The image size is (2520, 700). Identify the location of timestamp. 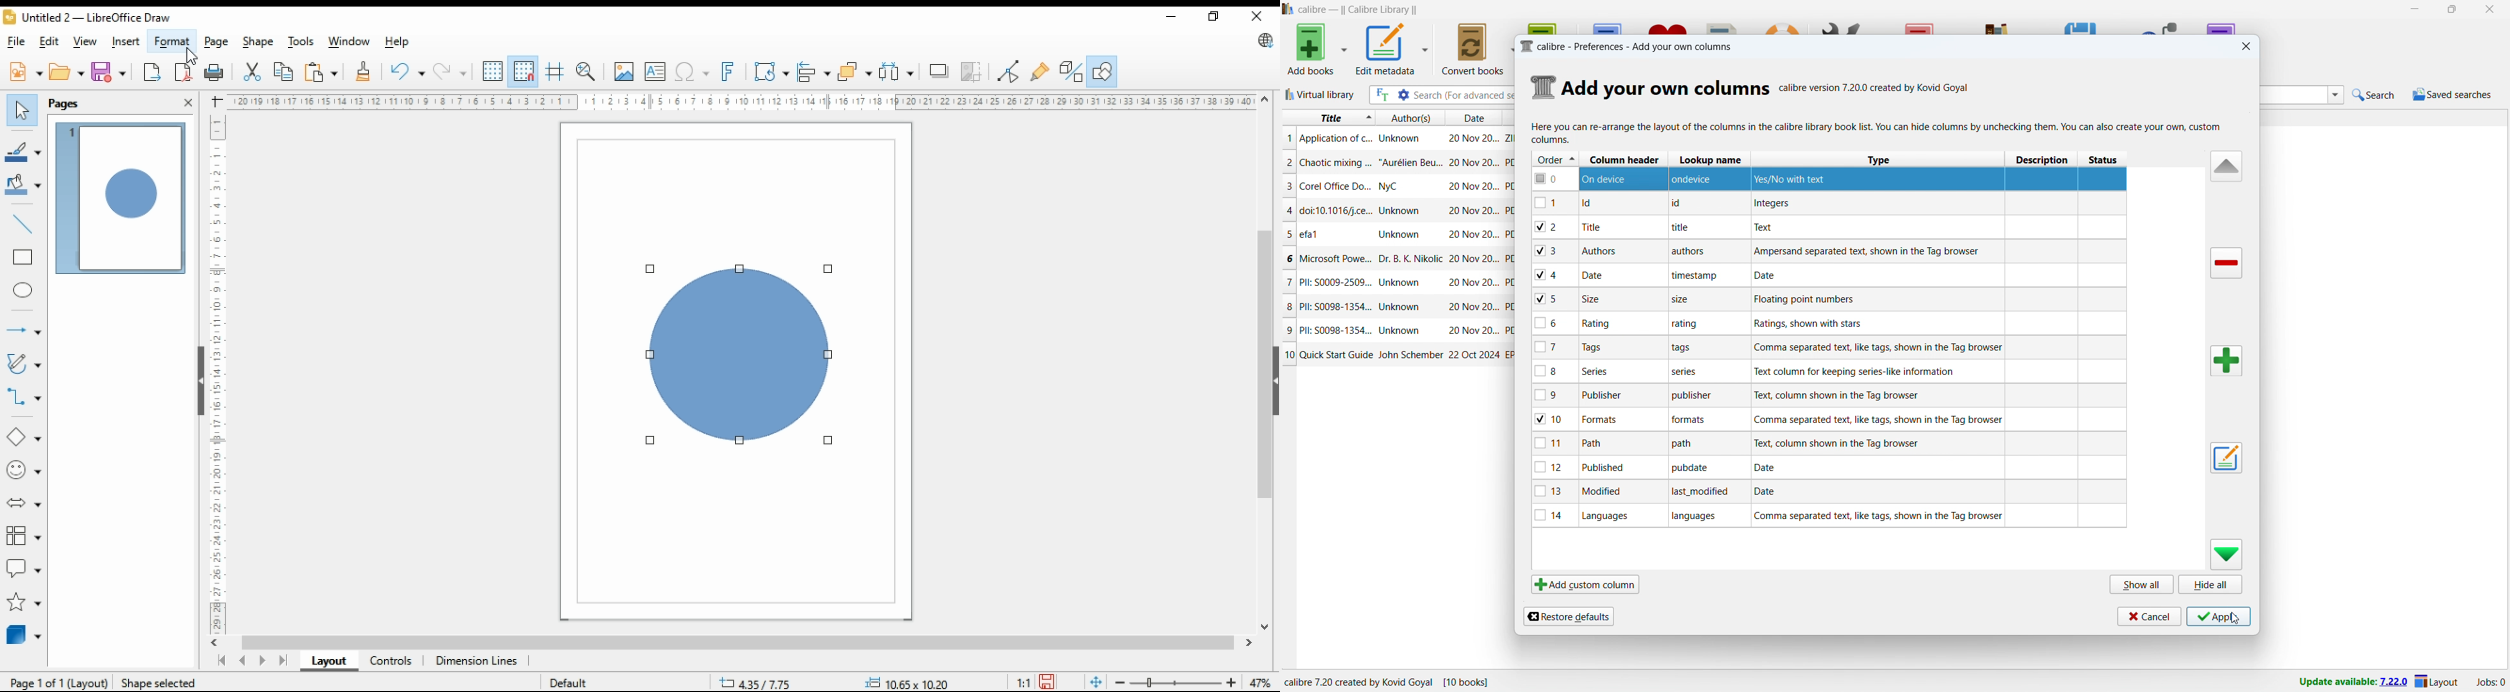
(1695, 275).